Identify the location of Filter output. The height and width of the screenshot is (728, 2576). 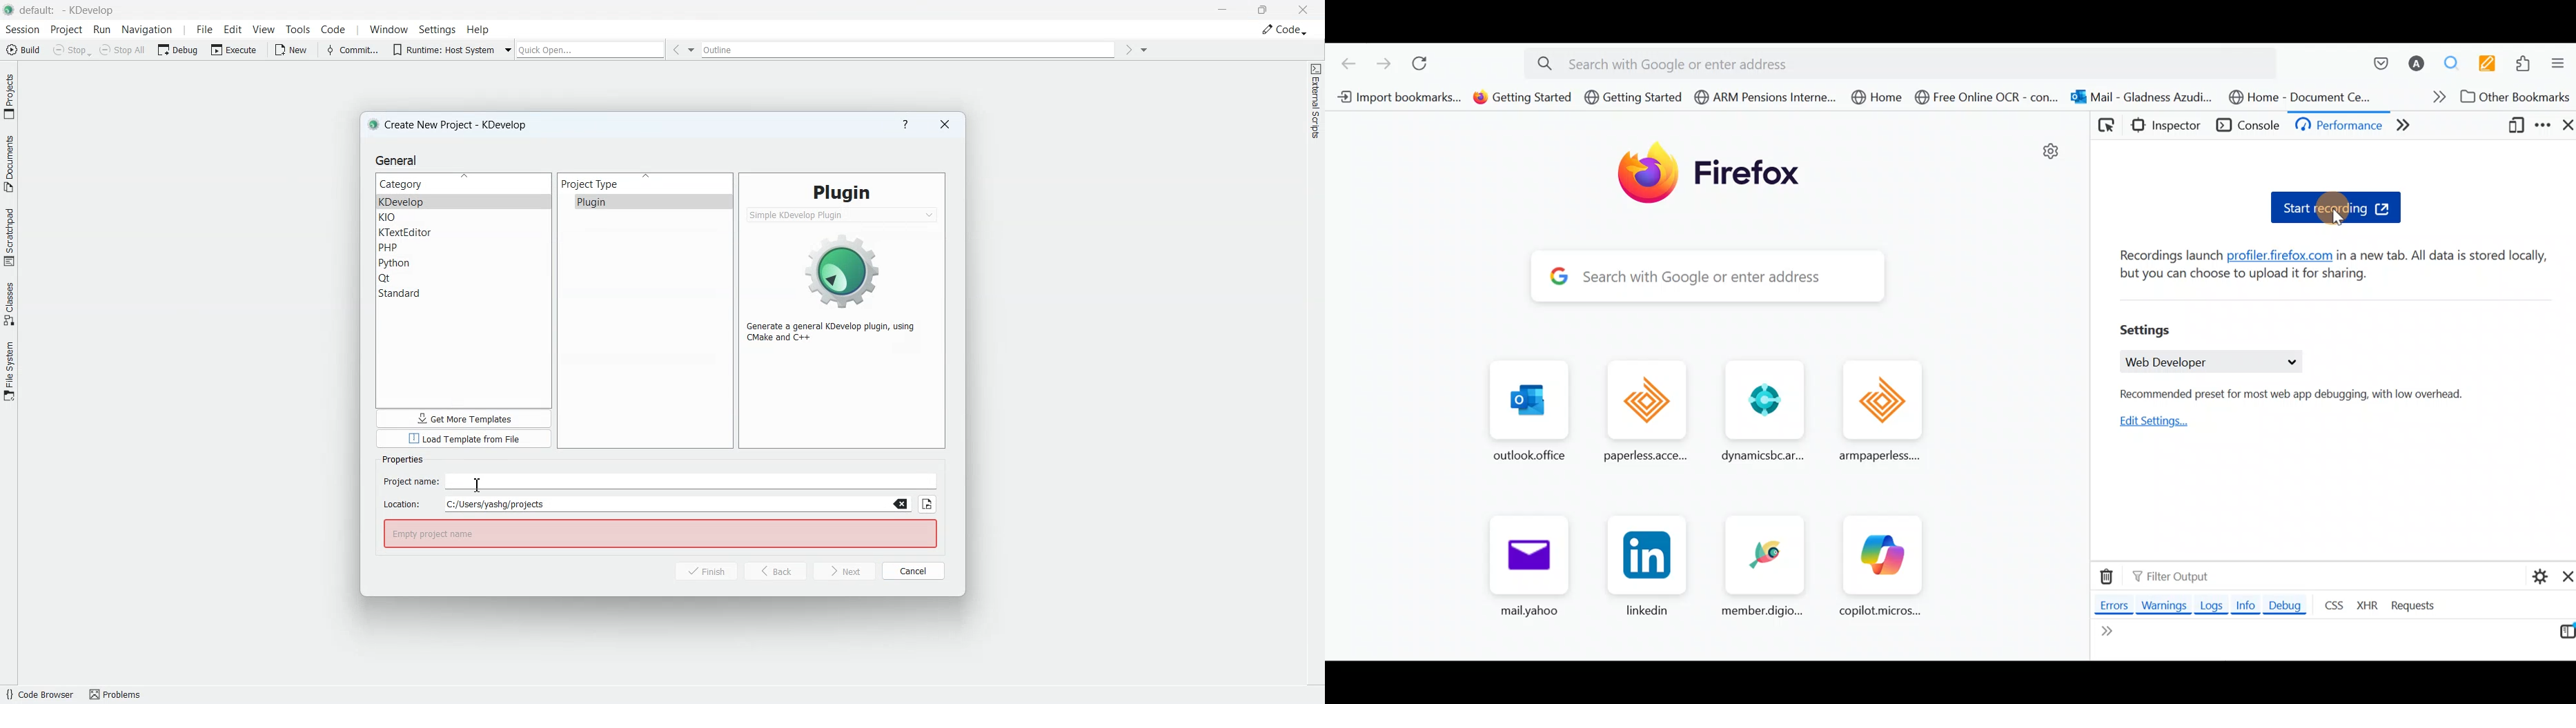
(2168, 578).